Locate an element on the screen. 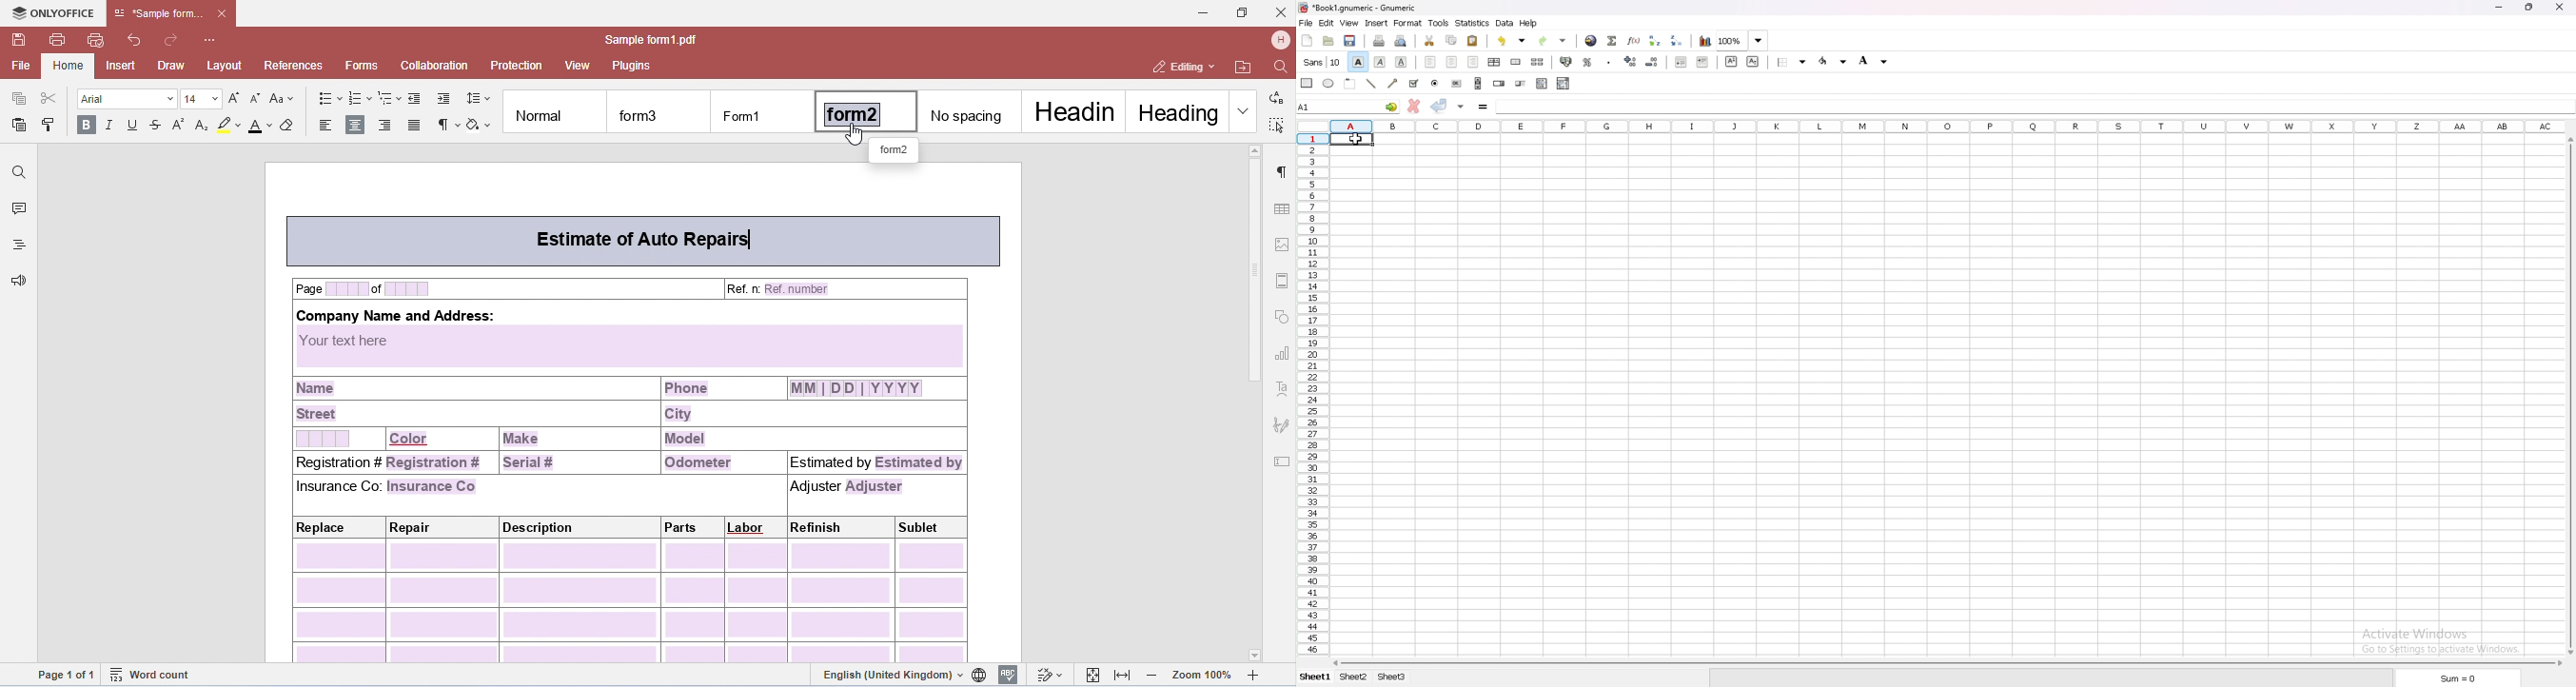  accept changes is located at coordinates (1440, 105).